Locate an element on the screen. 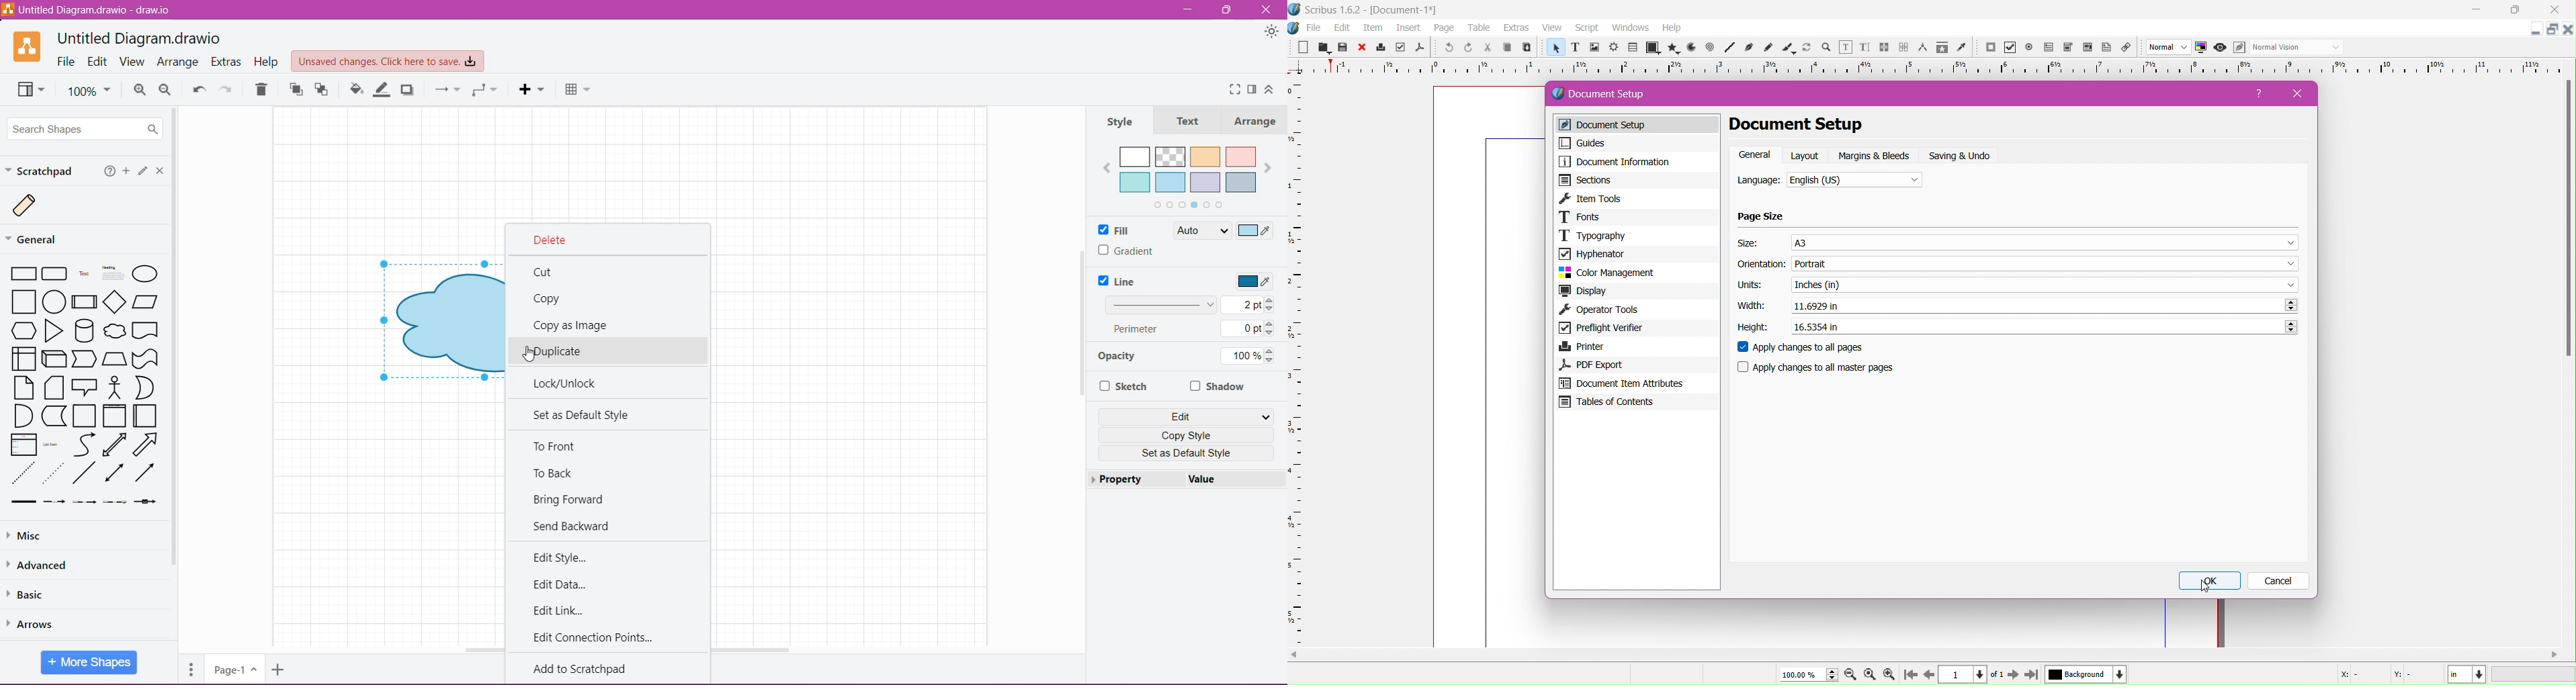  Format is located at coordinates (1253, 88).